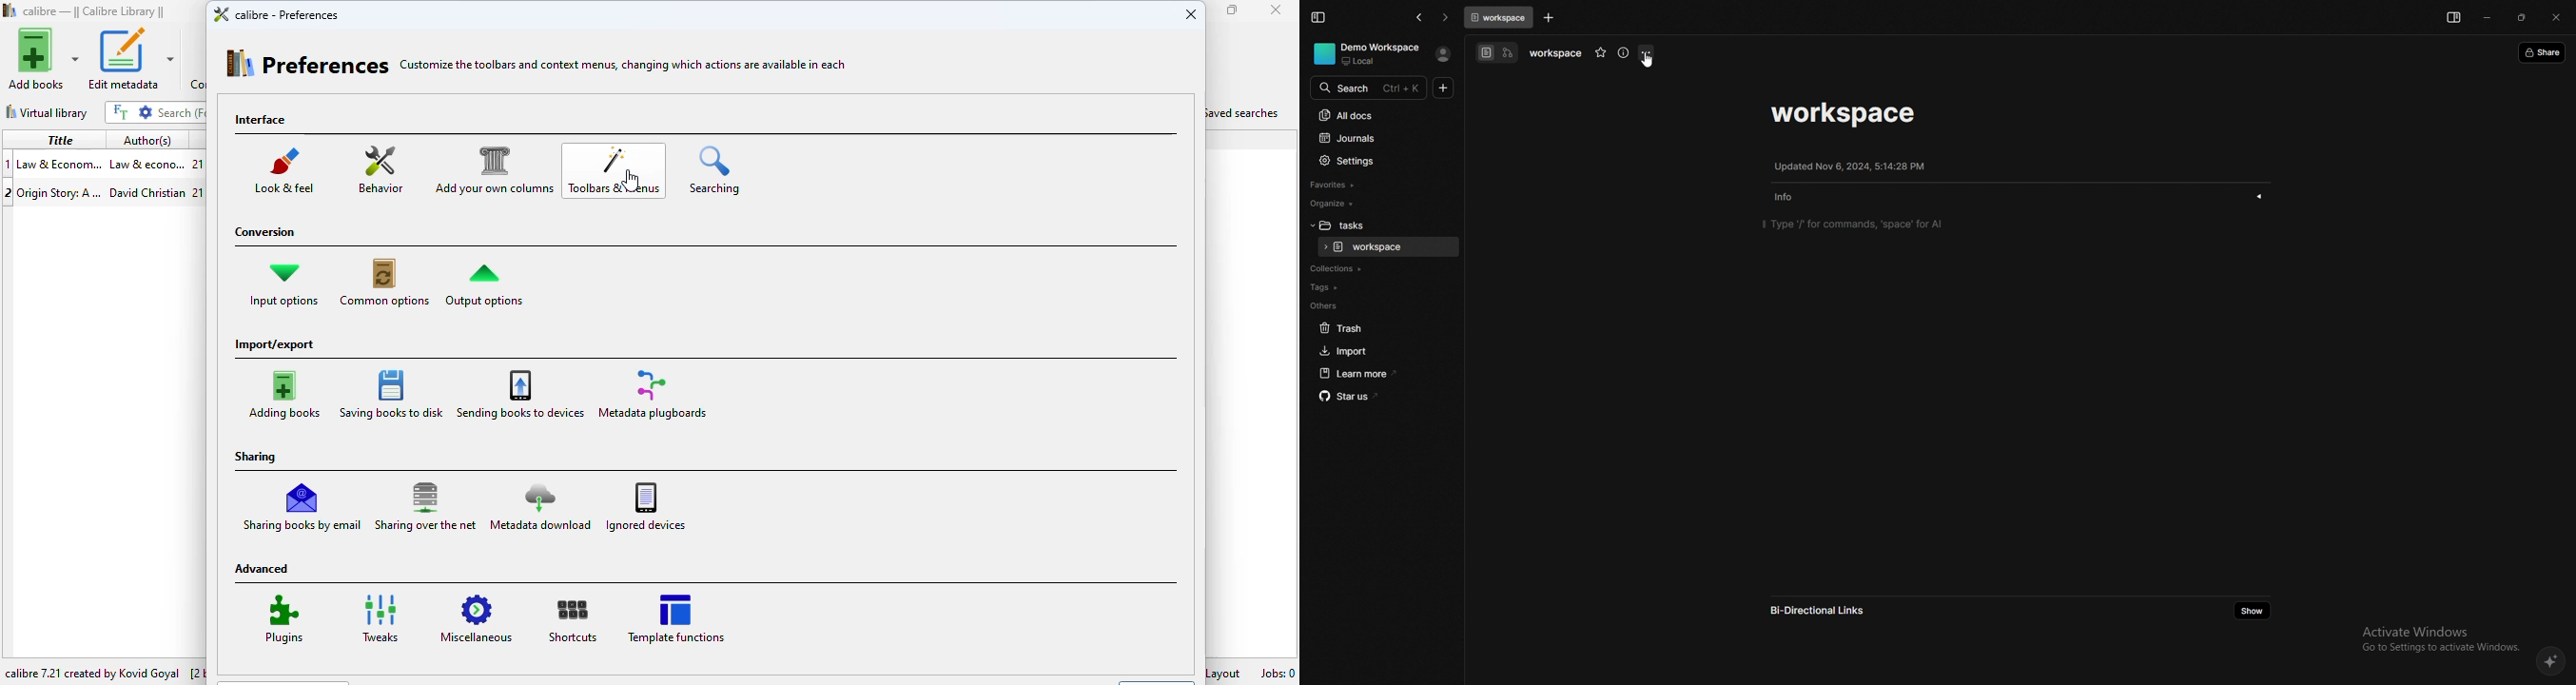 Image resolution: width=2576 pixels, height=700 pixels. I want to click on journals, so click(1375, 139).